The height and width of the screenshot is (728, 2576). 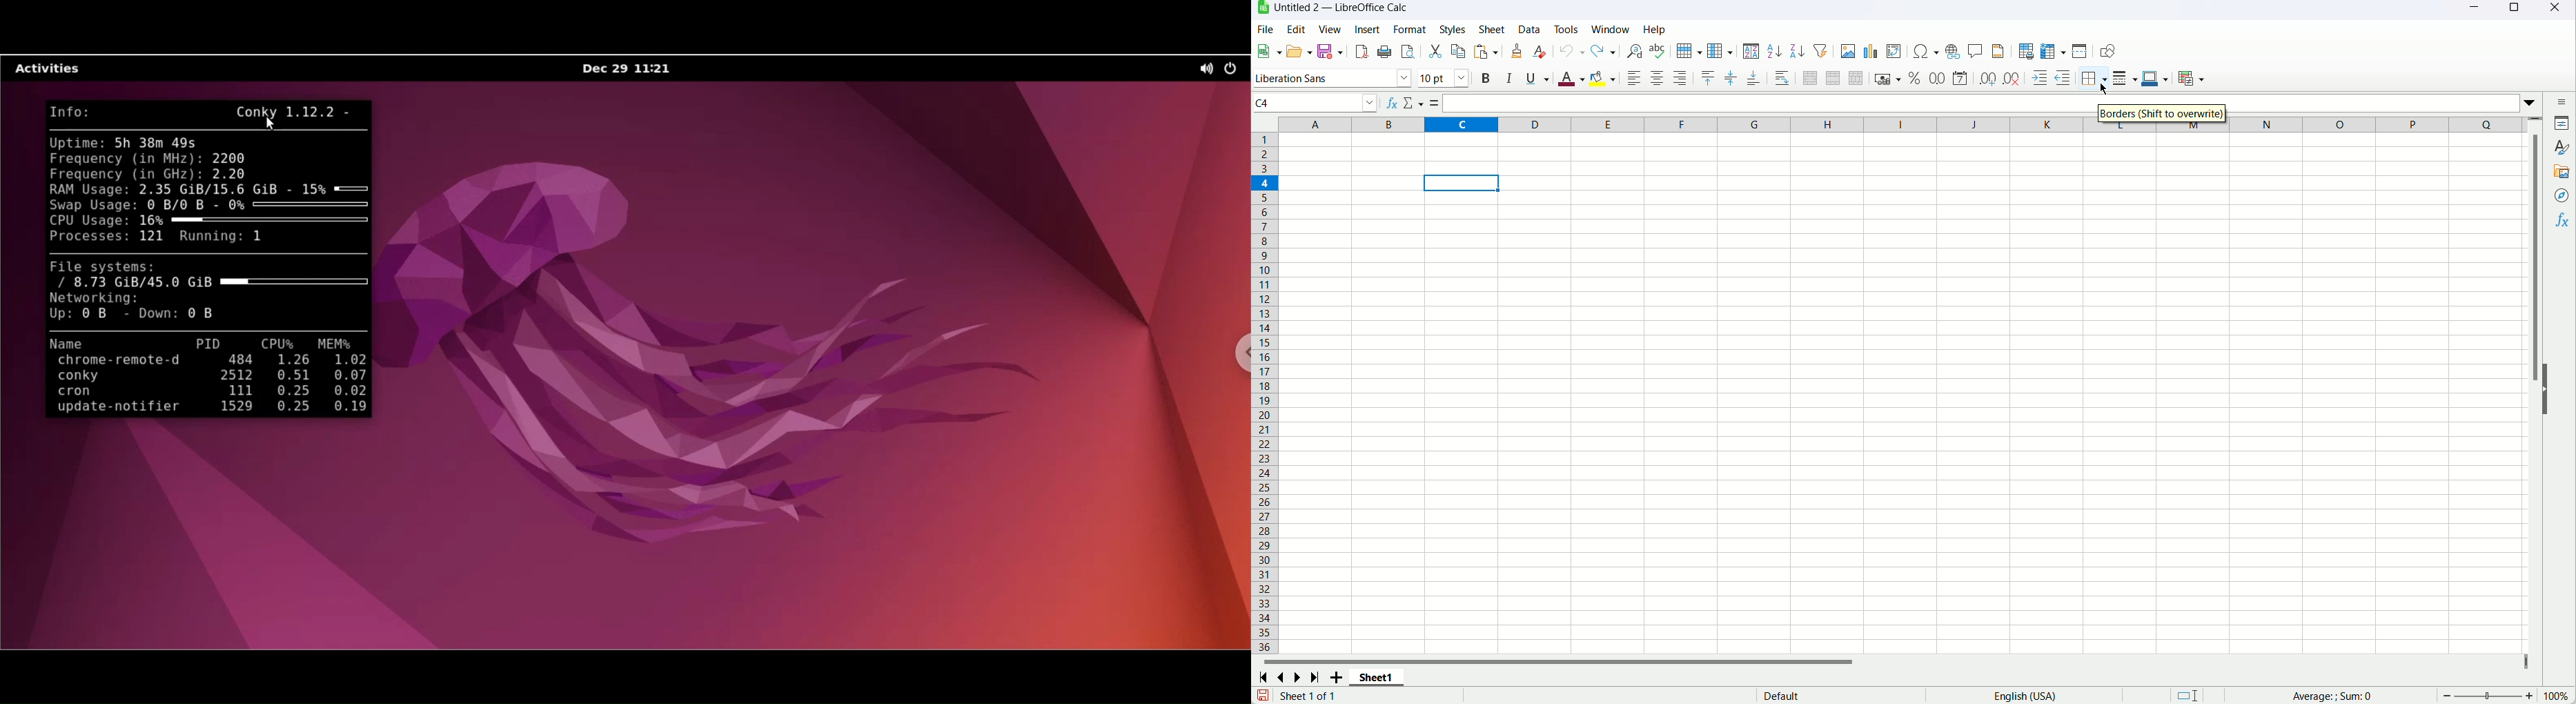 I want to click on Align Top, so click(x=1708, y=79).